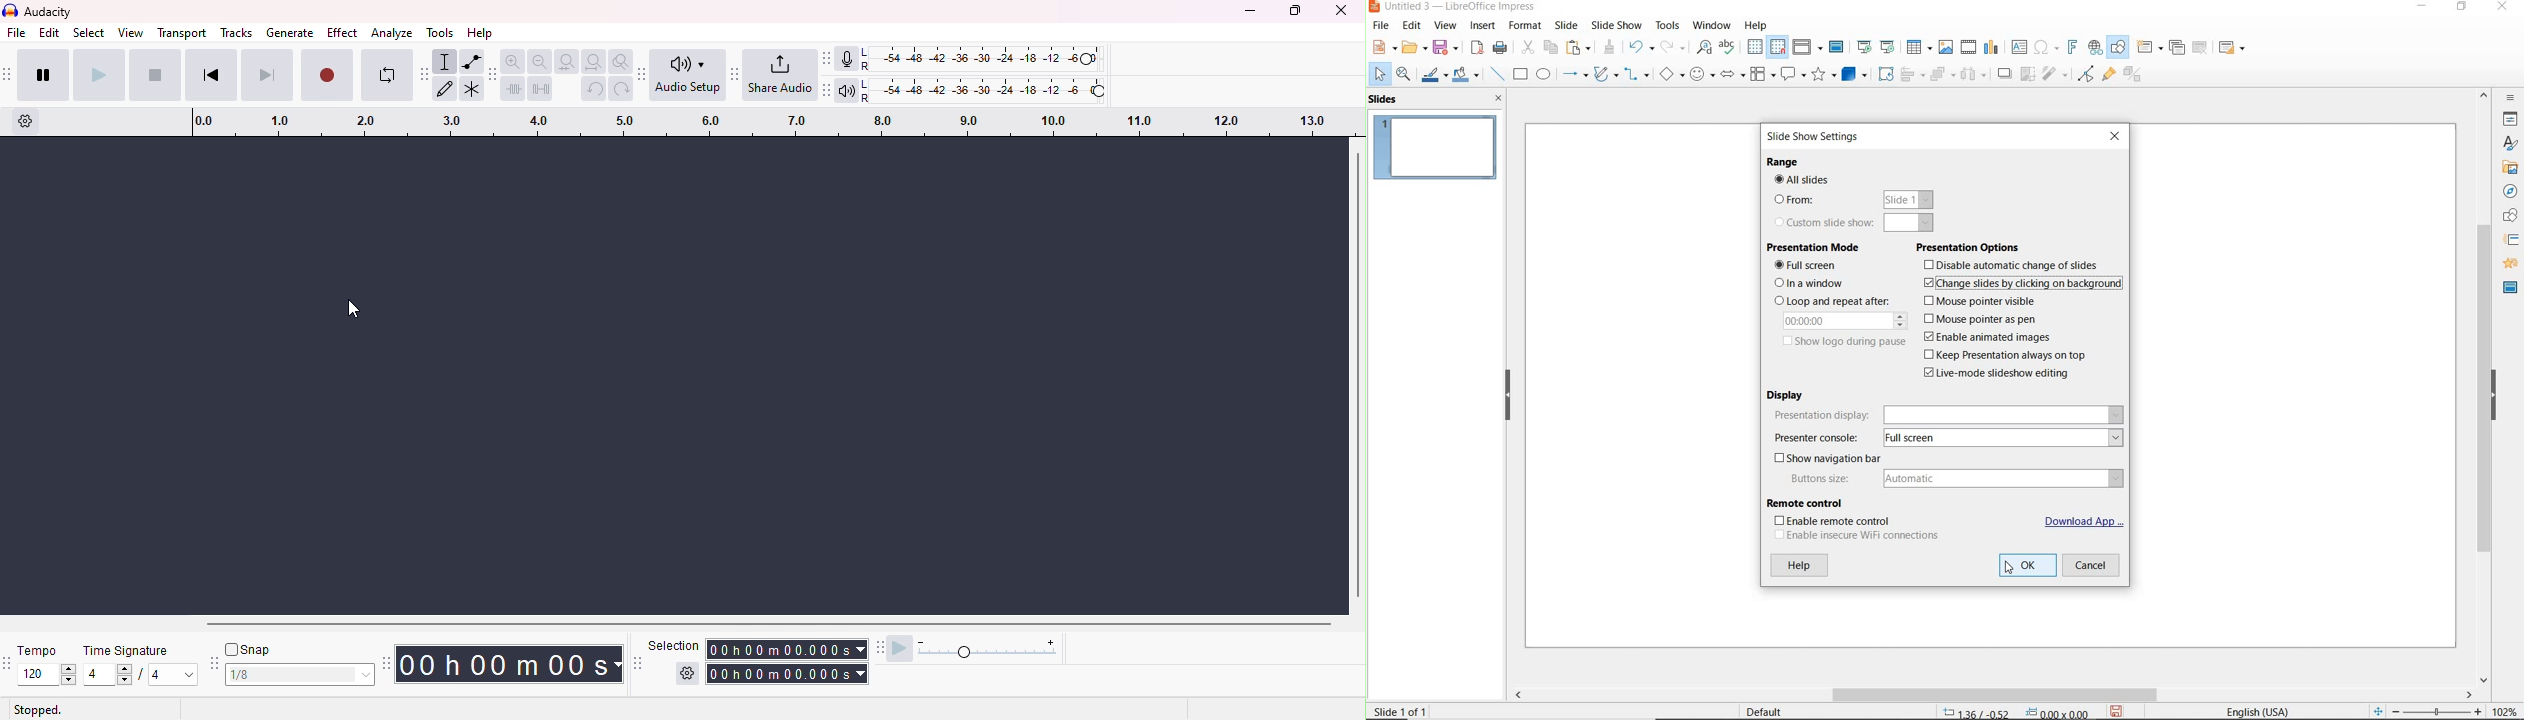 The width and height of the screenshot is (2548, 728). Describe the element at coordinates (2512, 265) in the screenshot. I see `ANIMATION` at that location.